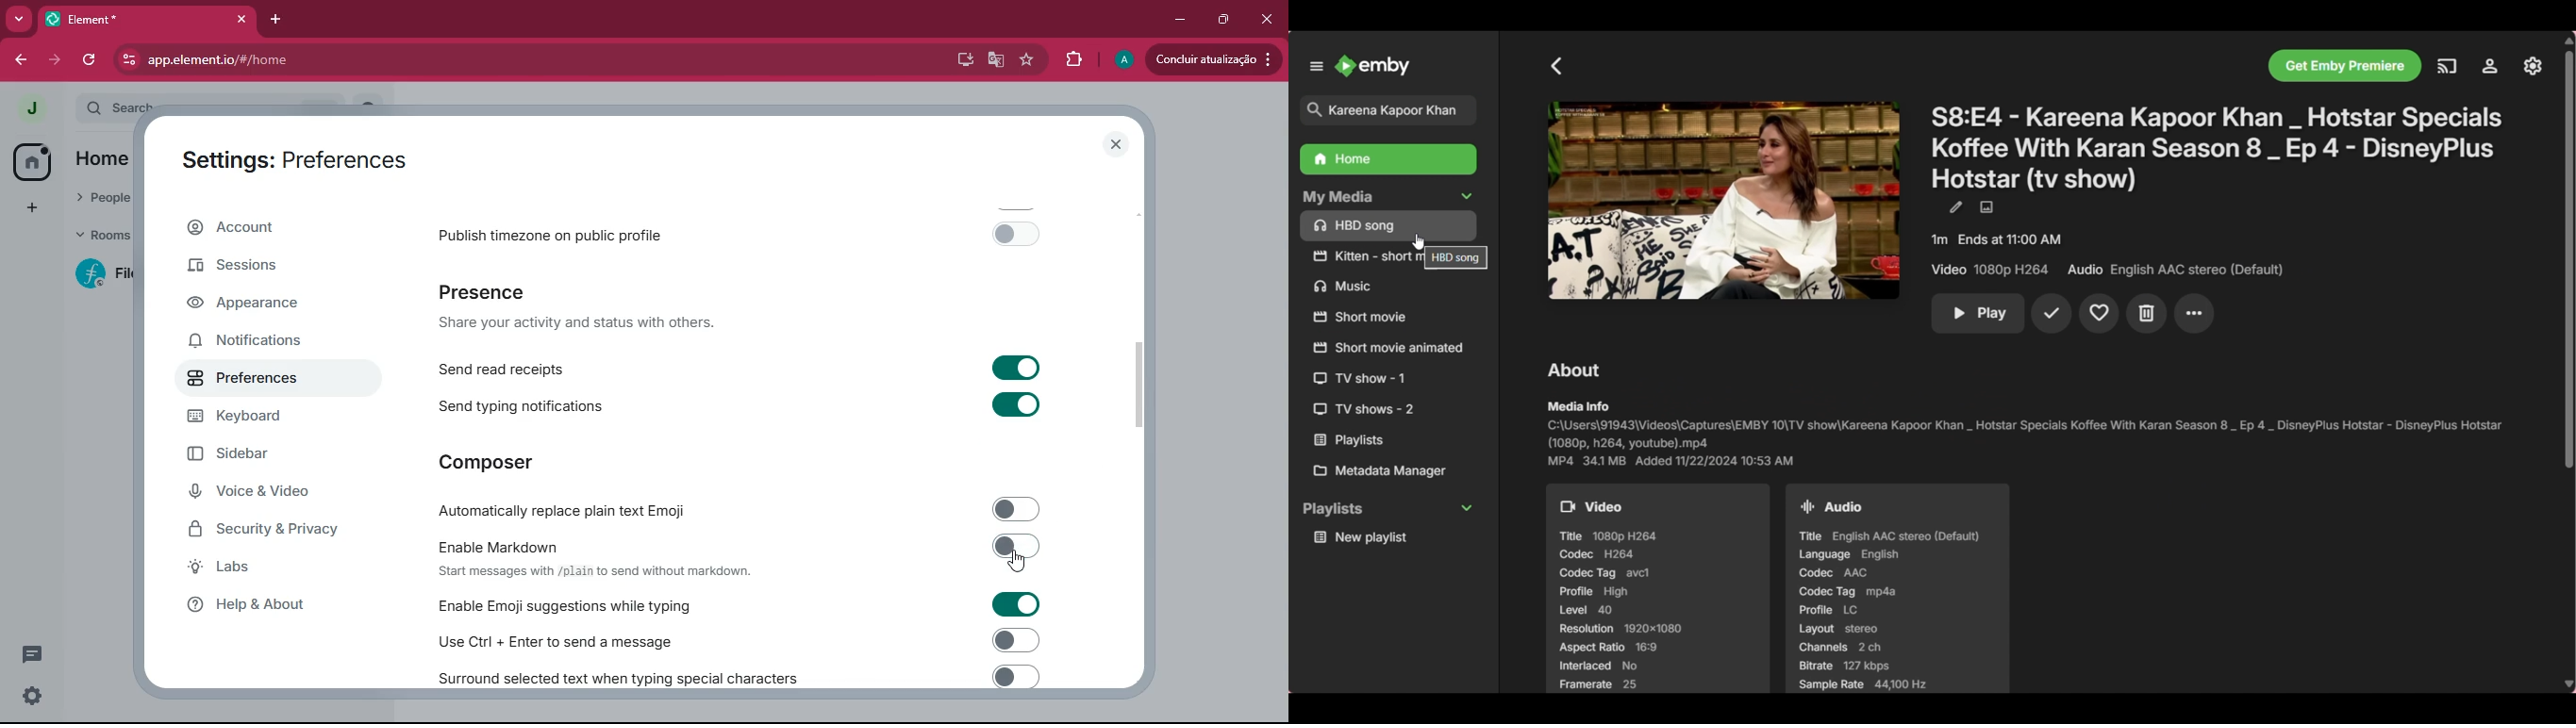  Describe the element at coordinates (739, 556) in the screenshot. I see `enable markdown (Unabled)` at that location.